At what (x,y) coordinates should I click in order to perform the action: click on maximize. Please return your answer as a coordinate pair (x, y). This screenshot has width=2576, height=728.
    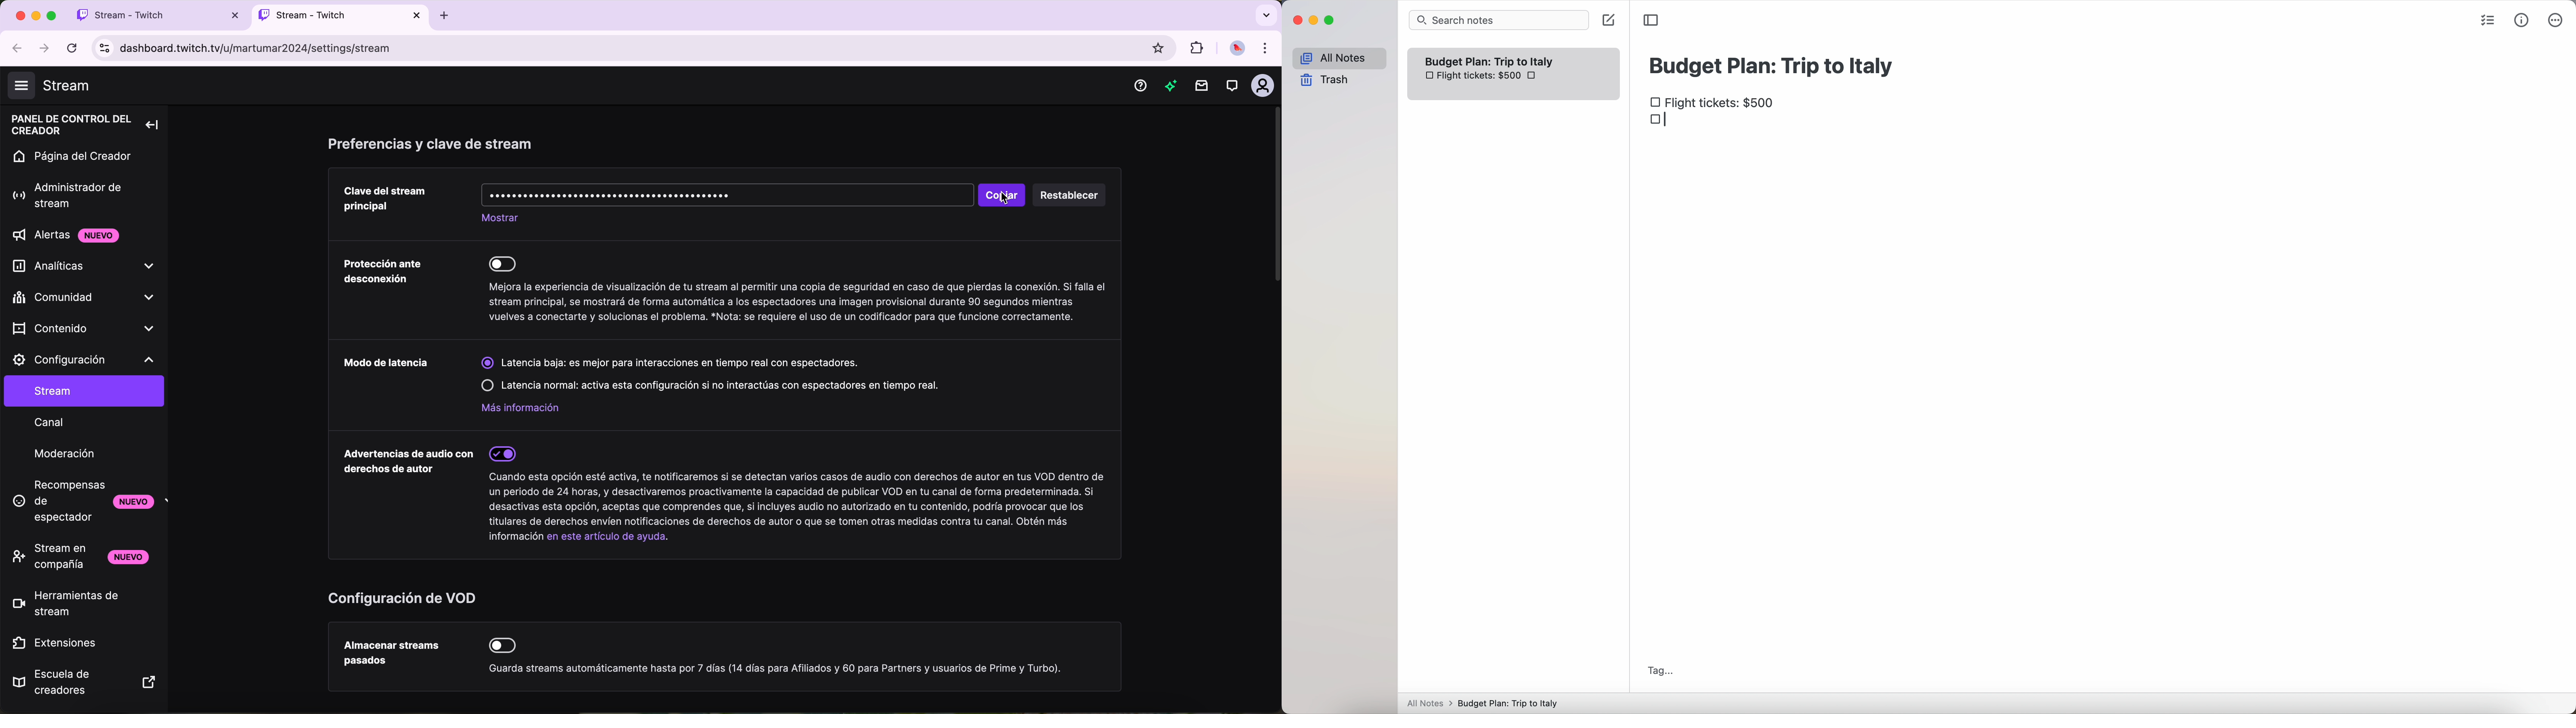
    Looking at the image, I should click on (1332, 20).